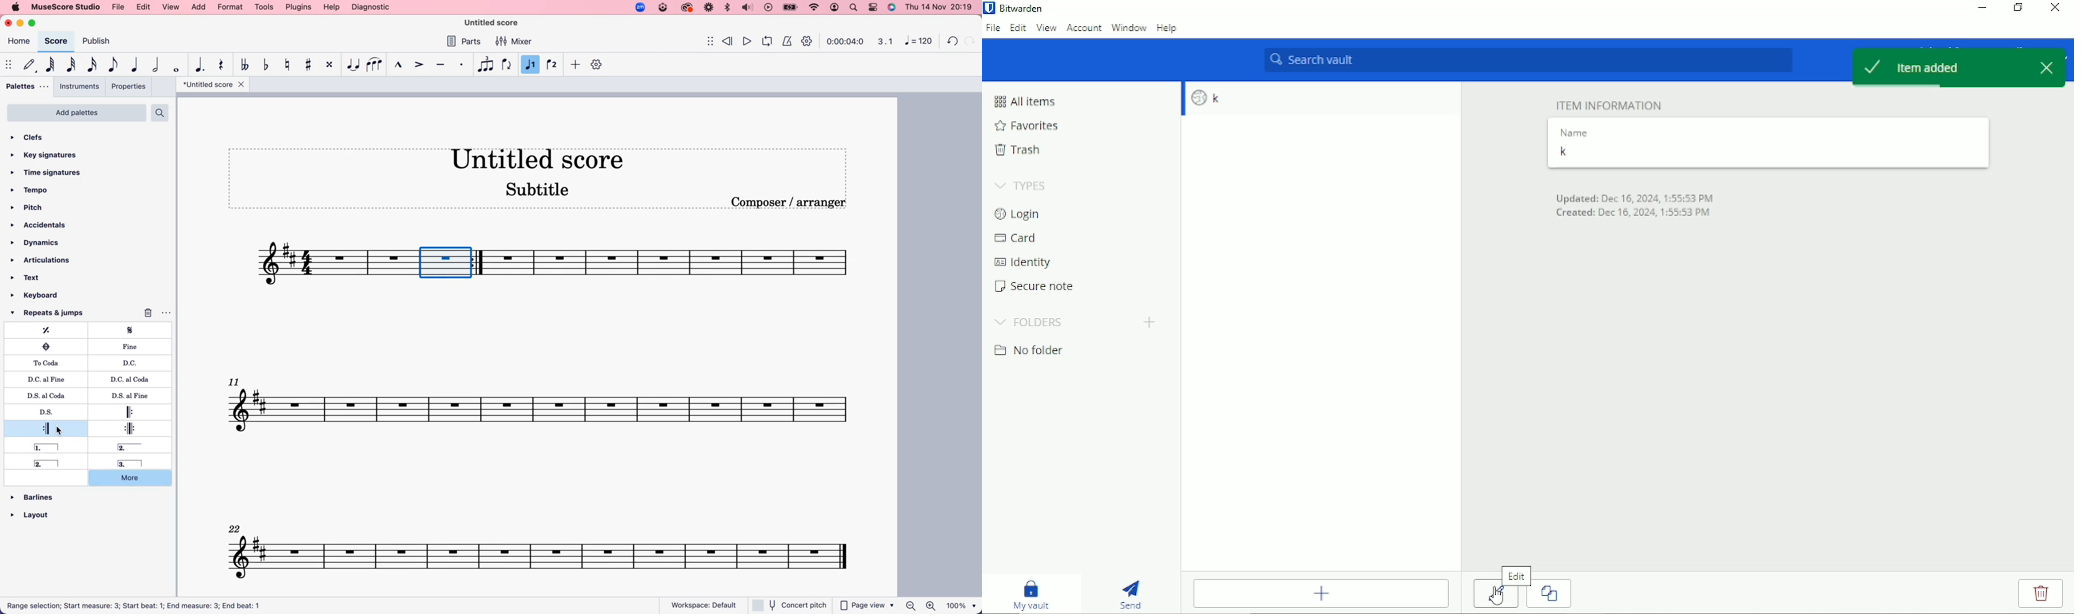 This screenshot has height=616, width=2100. I want to click on Identity, so click(1021, 262).